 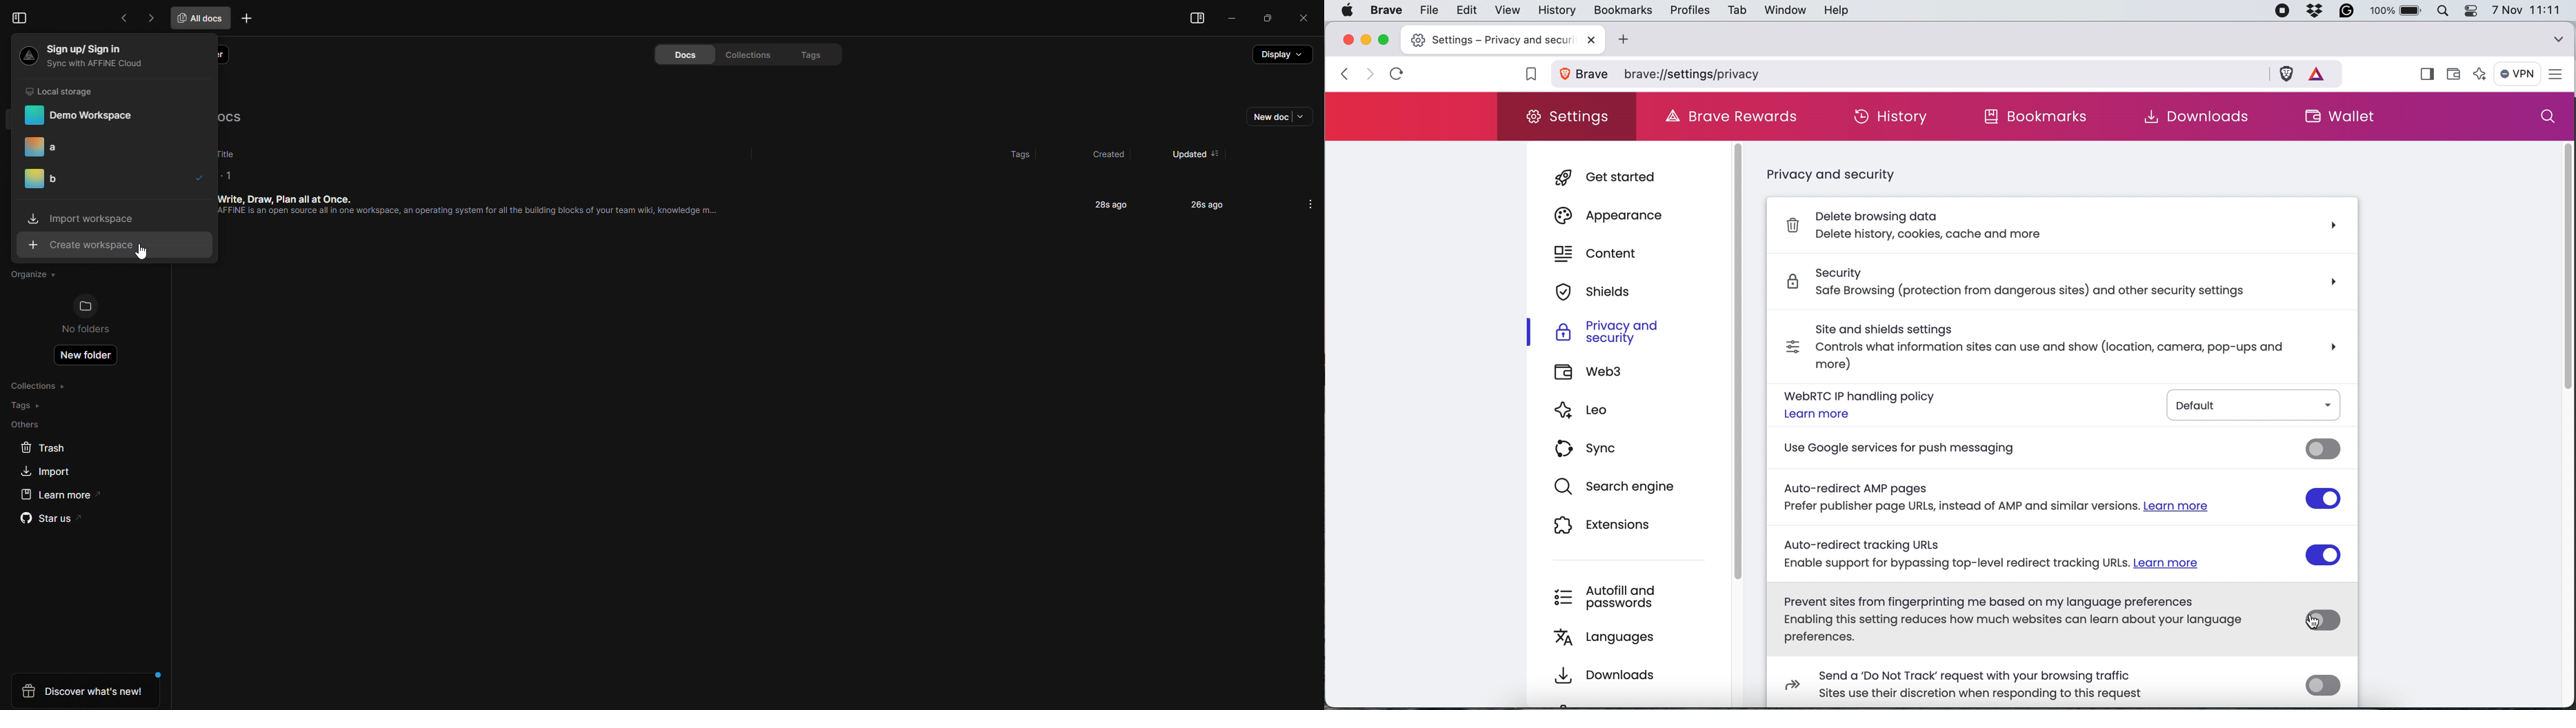 I want to click on close, so click(x=1587, y=40).